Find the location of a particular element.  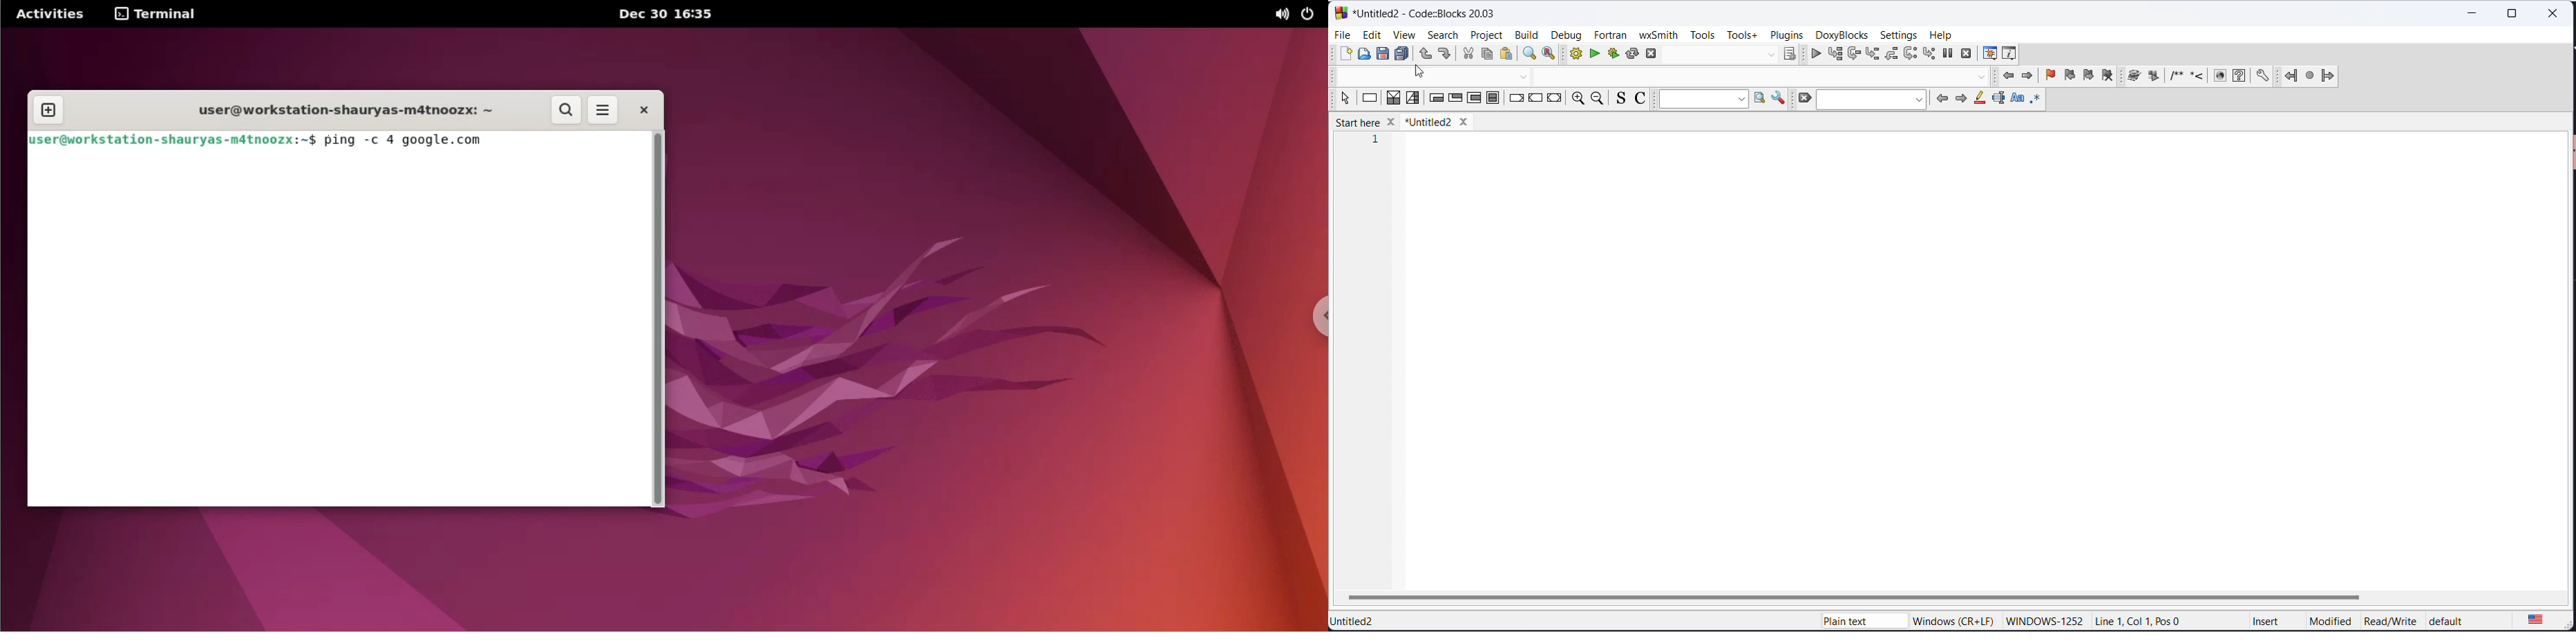

text and dropdown is located at coordinates (1871, 100).